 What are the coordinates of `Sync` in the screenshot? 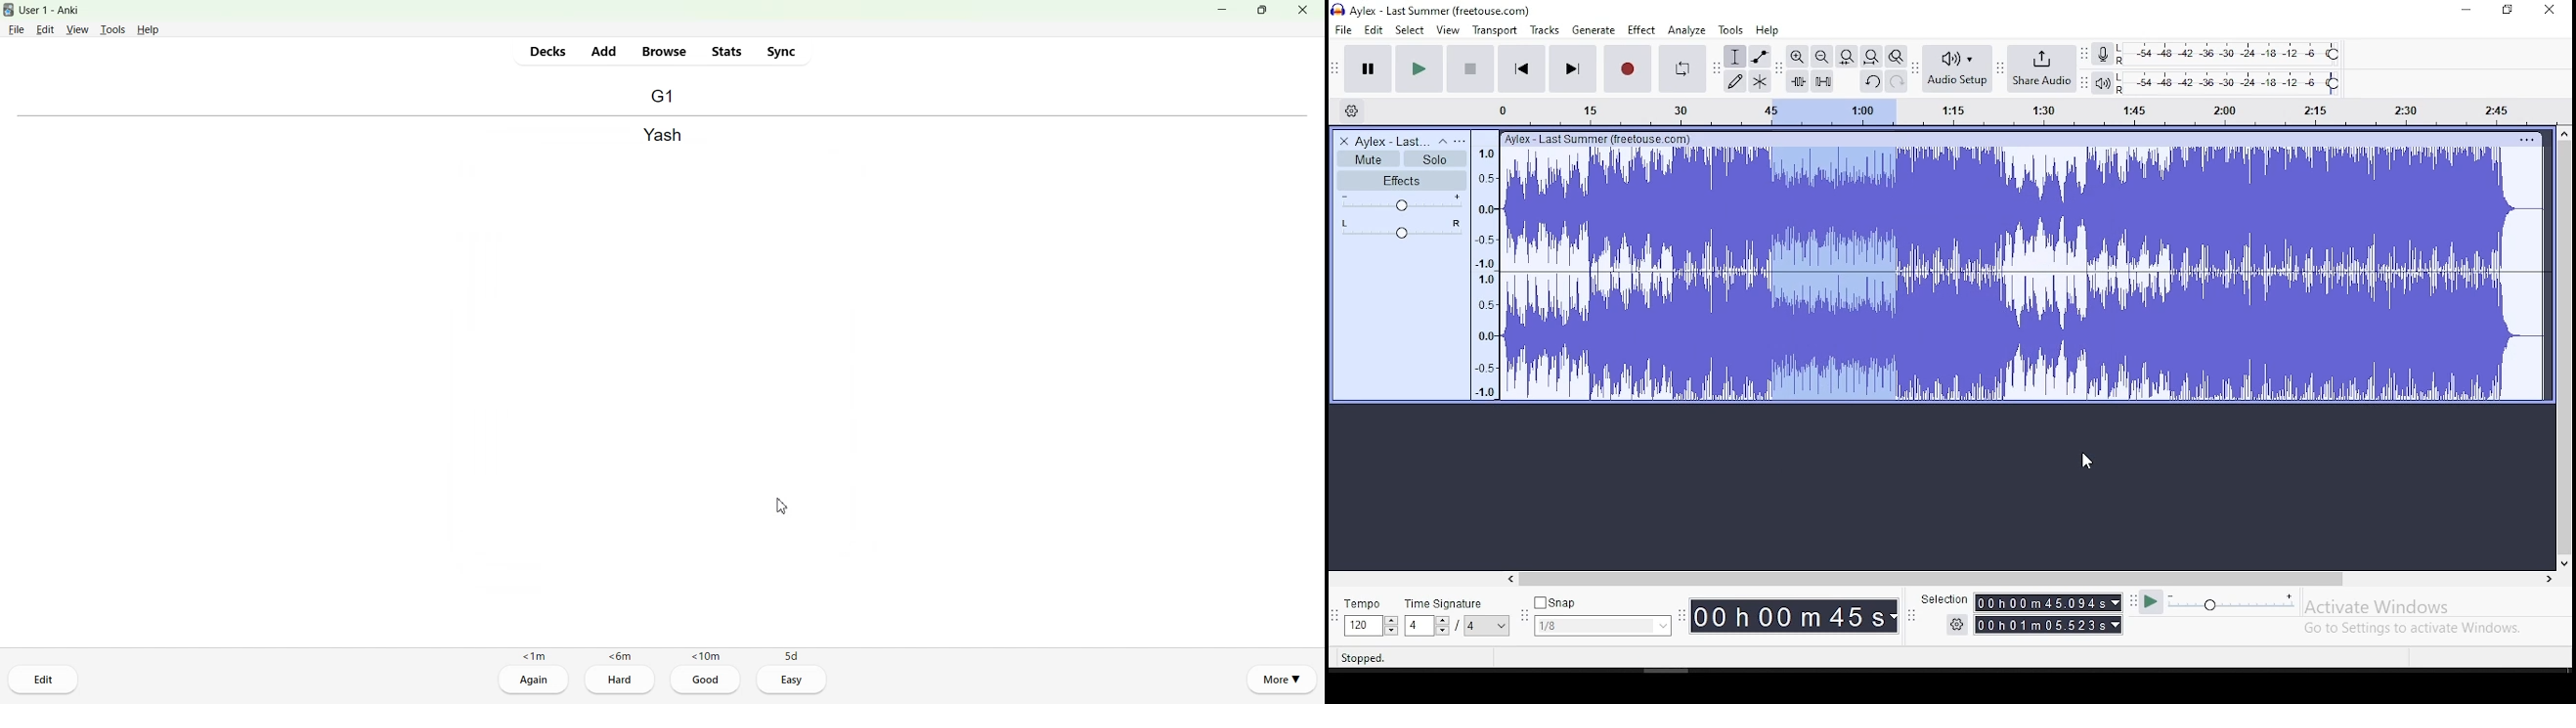 It's located at (781, 51).